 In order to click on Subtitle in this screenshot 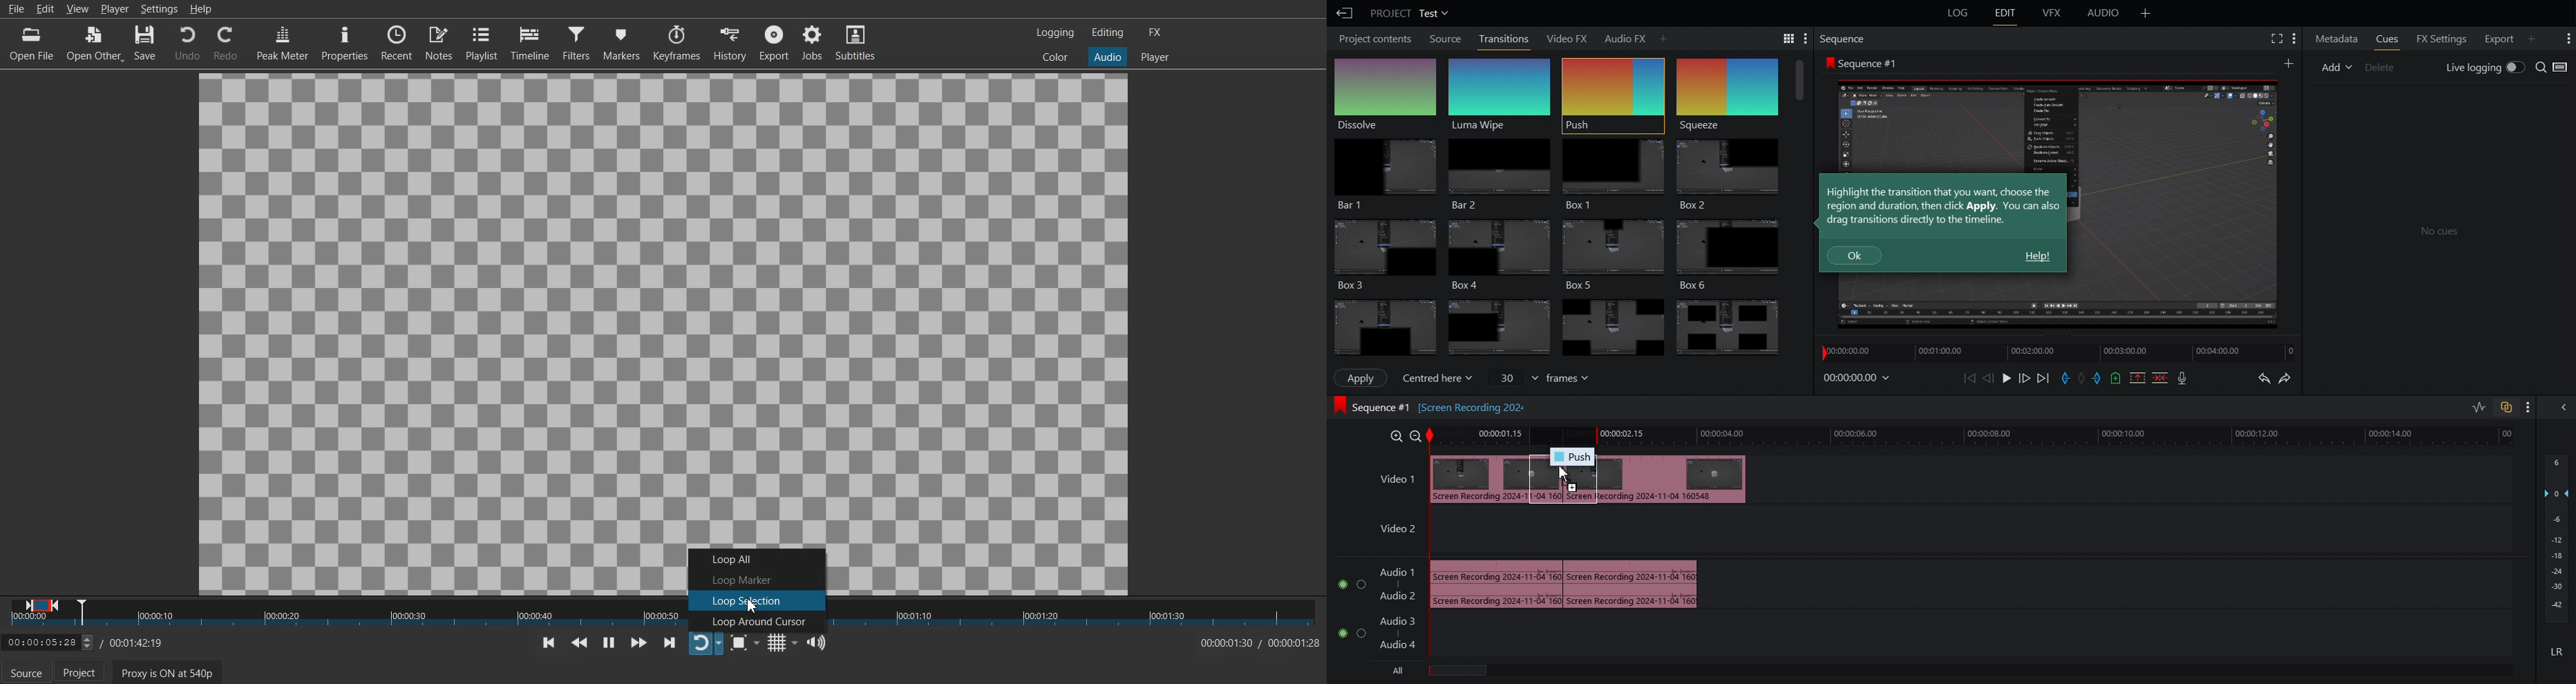, I will do `click(856, 42)`.